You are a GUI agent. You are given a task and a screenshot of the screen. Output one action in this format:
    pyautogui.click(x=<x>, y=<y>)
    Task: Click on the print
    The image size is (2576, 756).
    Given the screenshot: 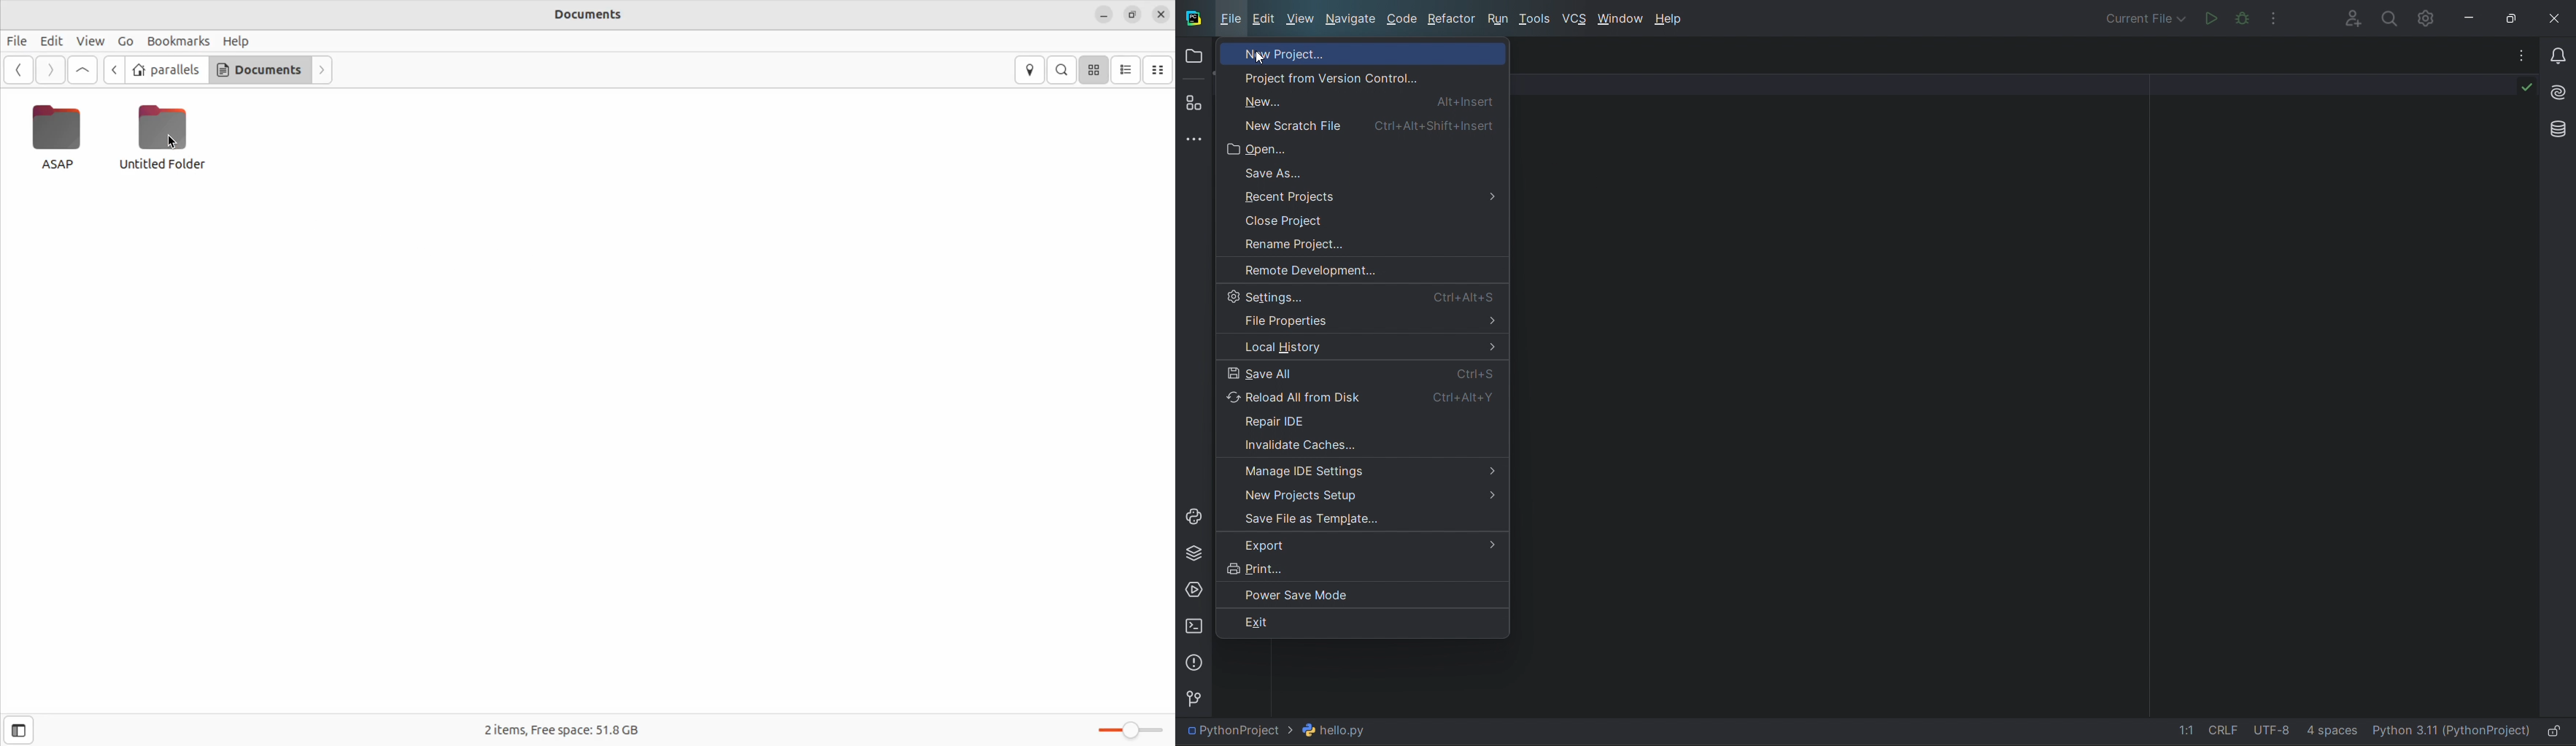 What is the action you would take?
    pyautogui.click(x=1359, y=568)
    